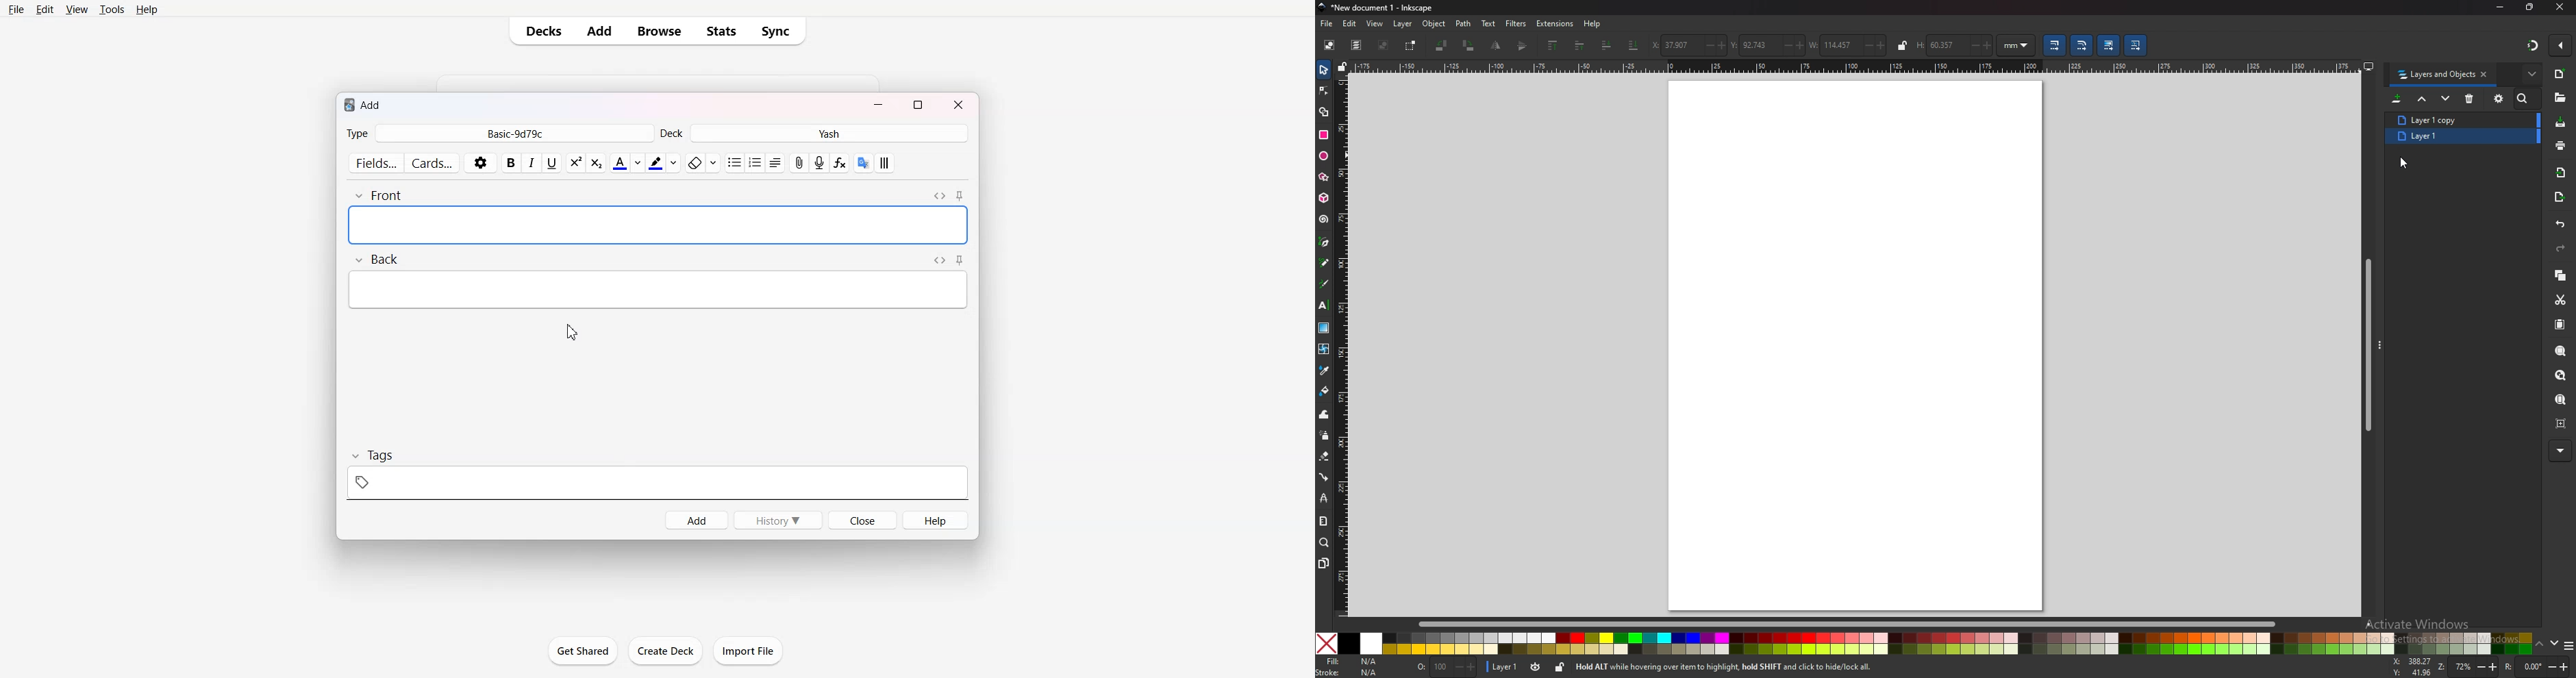 Image resolution: width=2576 pixels, height=700 pixels. Describe the element at coordinates (1324, 176) in the screenshot. I see `stars and polygons` at that location.